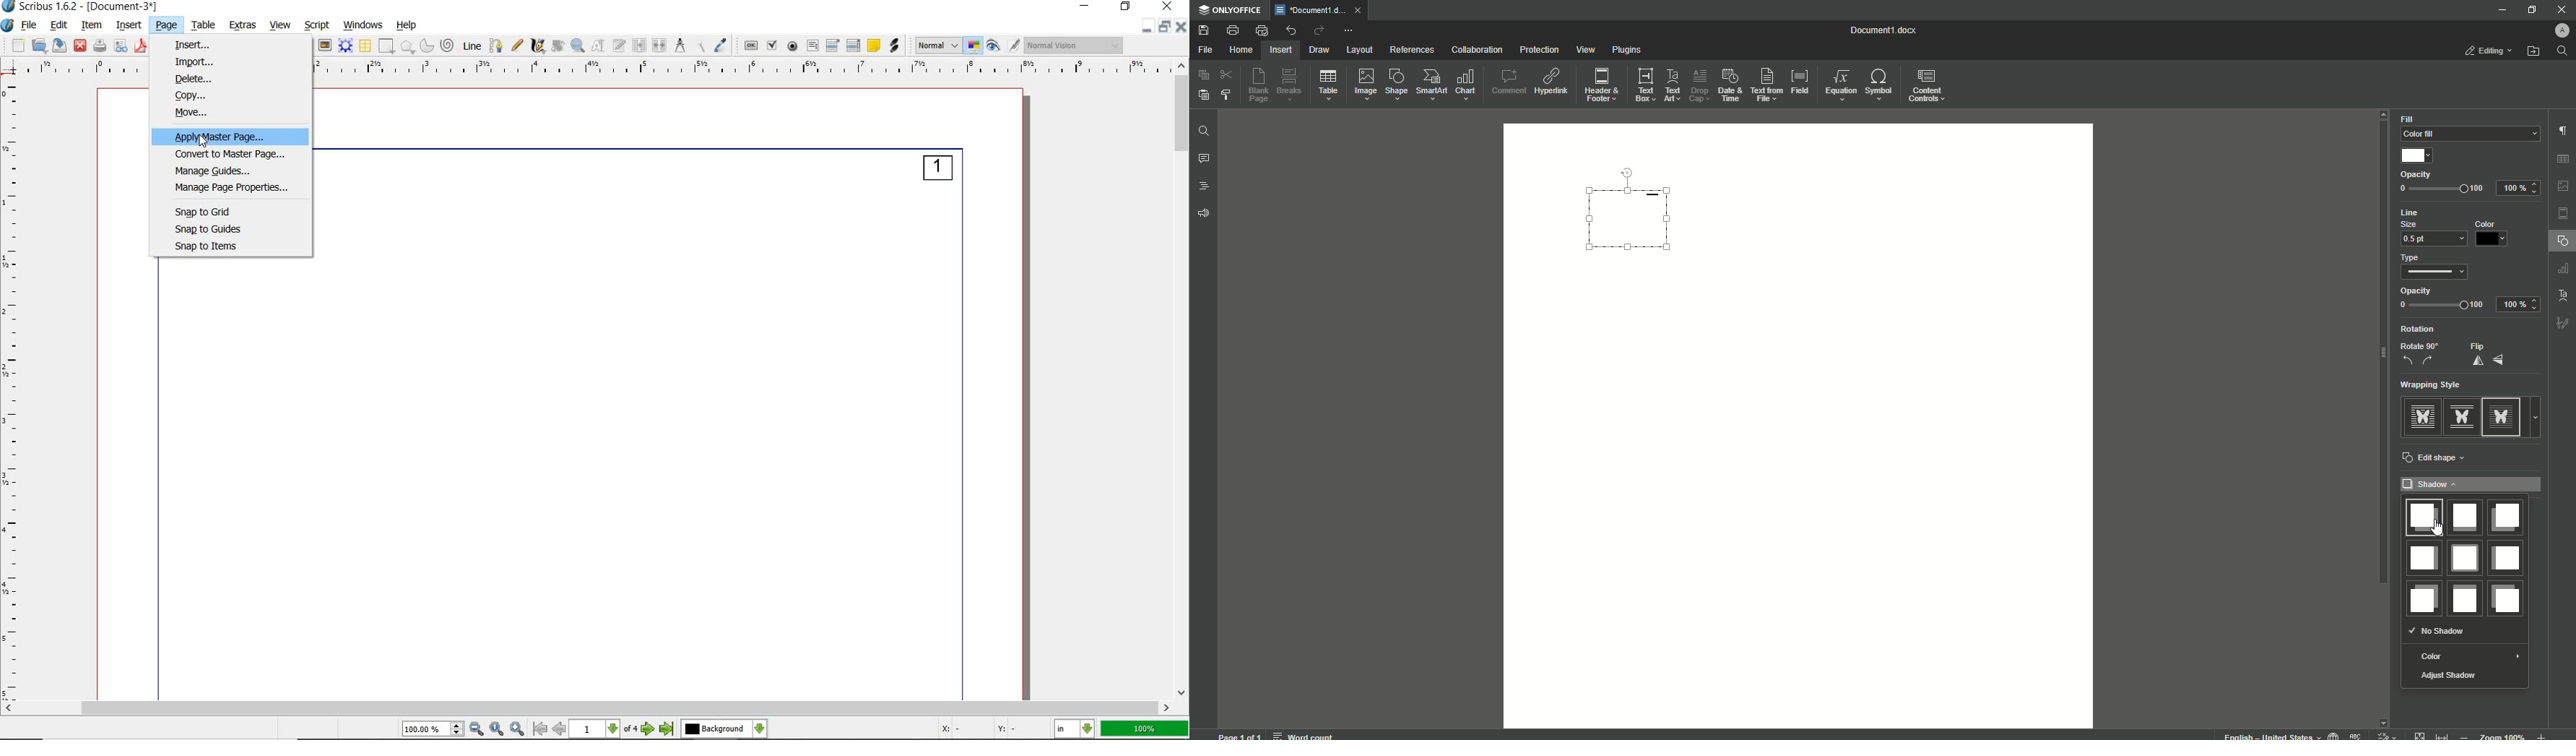  I want to click on scrollbar, so click(1182, 380).